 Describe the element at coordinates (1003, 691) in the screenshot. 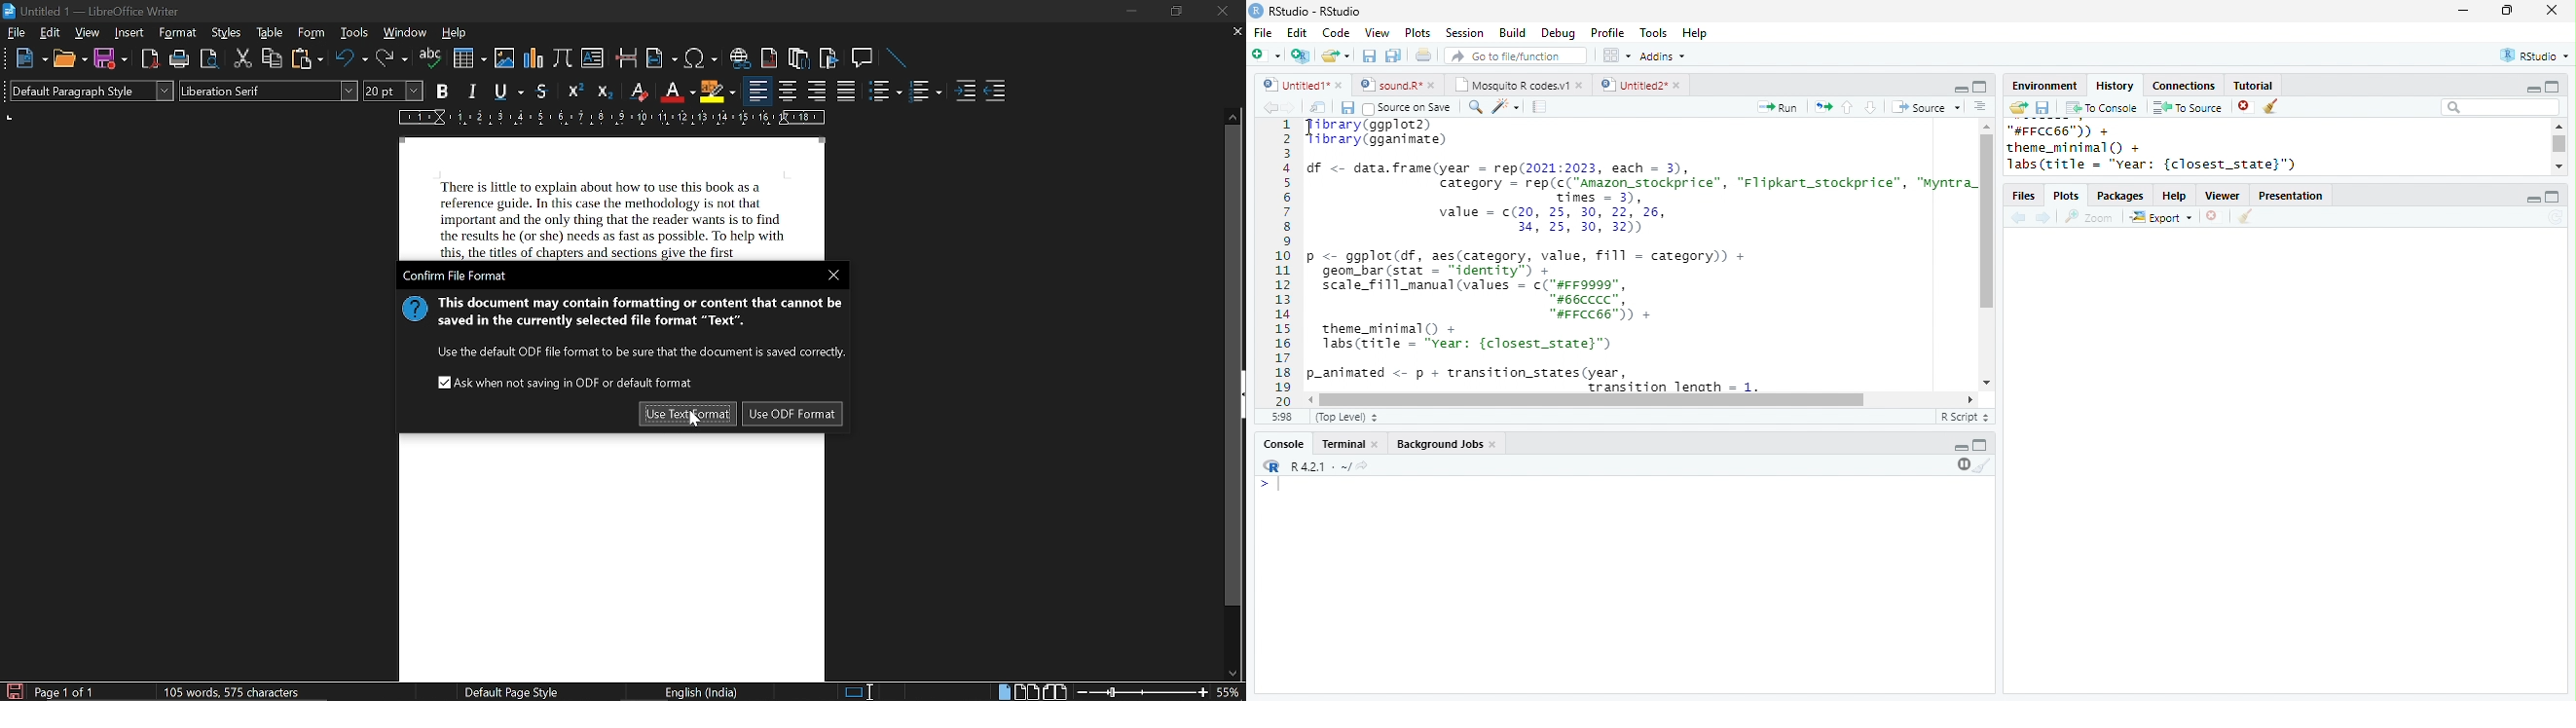

I see `single page view` at that location.